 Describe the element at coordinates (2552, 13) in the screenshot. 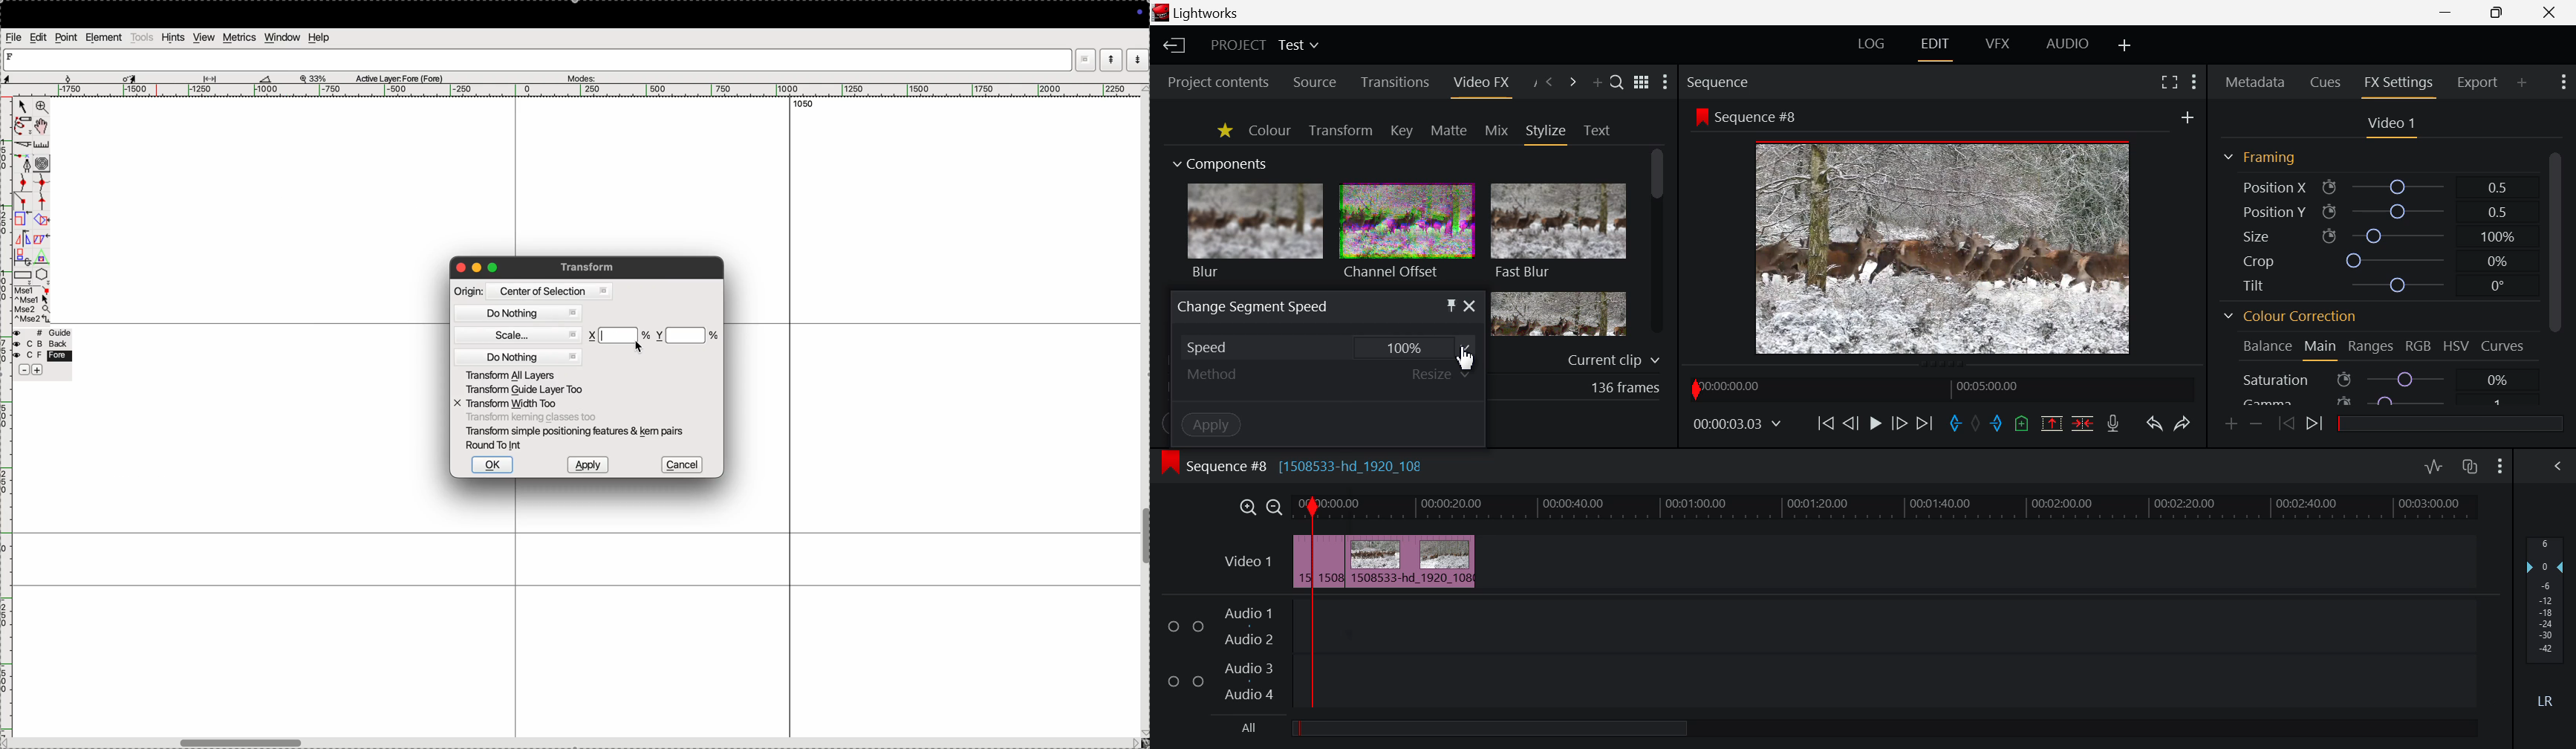

I see `Close` at that location.